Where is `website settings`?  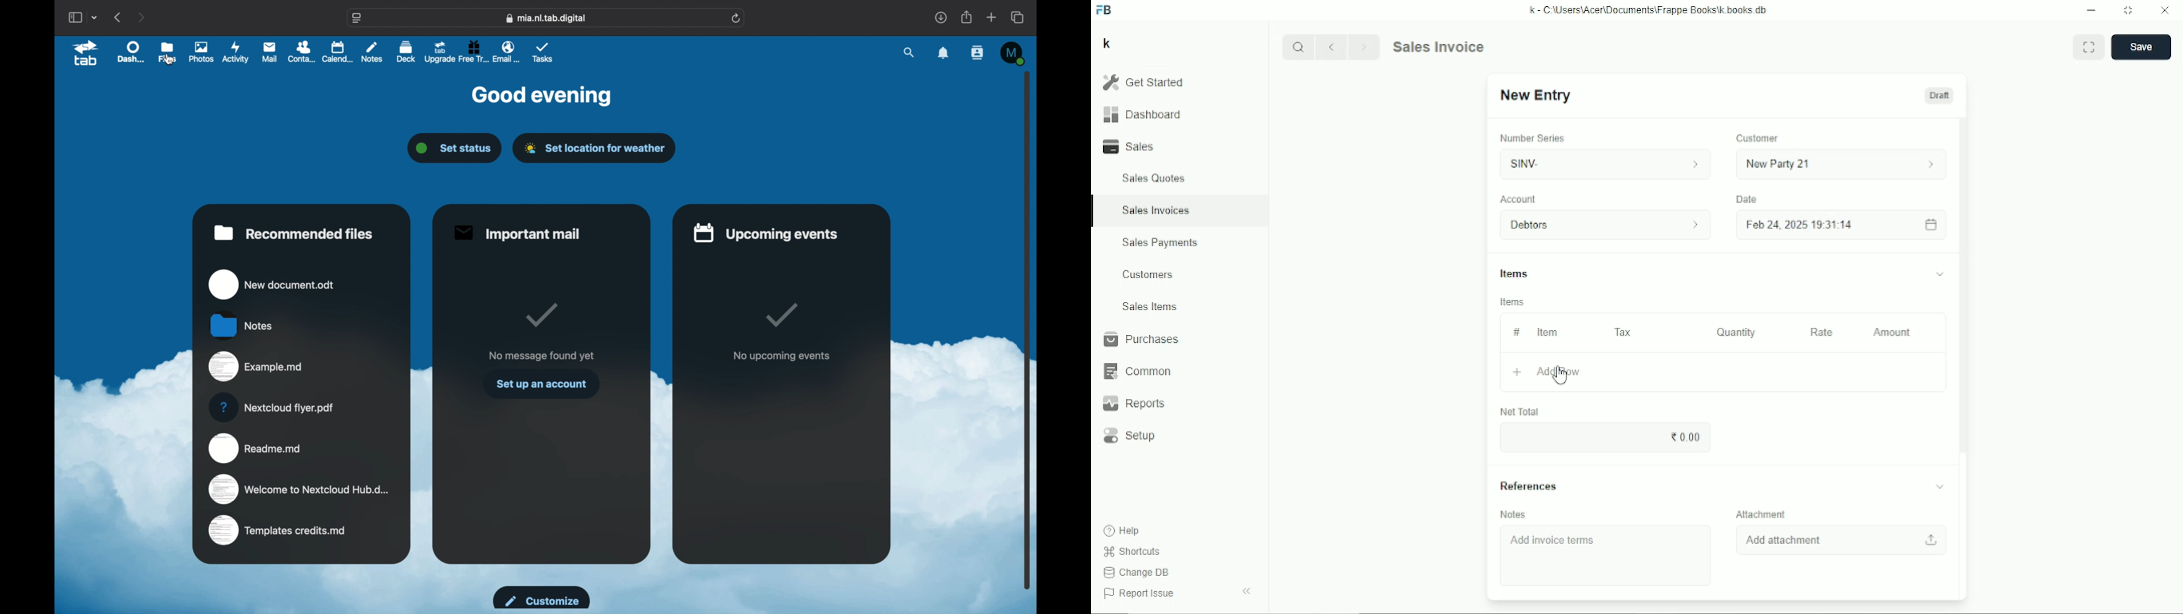 website settings is located at coordinates (357, 19).